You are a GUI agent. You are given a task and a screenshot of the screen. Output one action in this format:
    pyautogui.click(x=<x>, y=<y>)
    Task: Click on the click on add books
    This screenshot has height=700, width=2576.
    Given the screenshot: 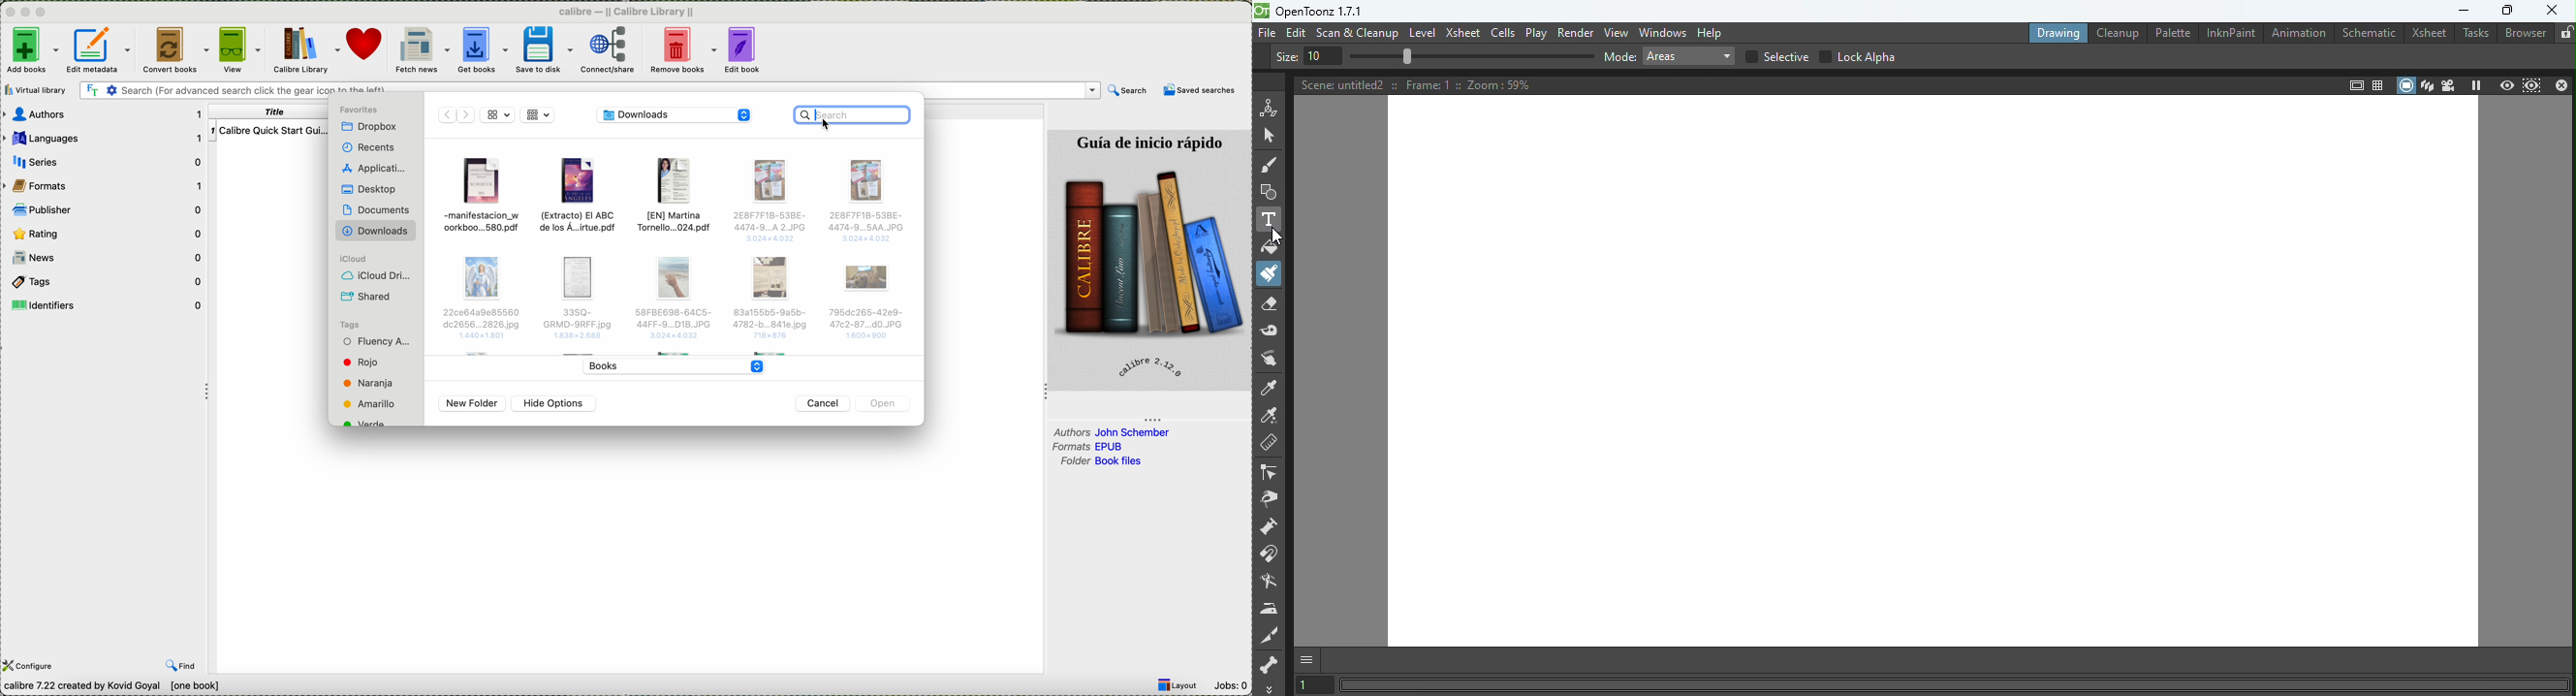 What is the action you would take?
    pyautogui.click(x=31, y=52)
    